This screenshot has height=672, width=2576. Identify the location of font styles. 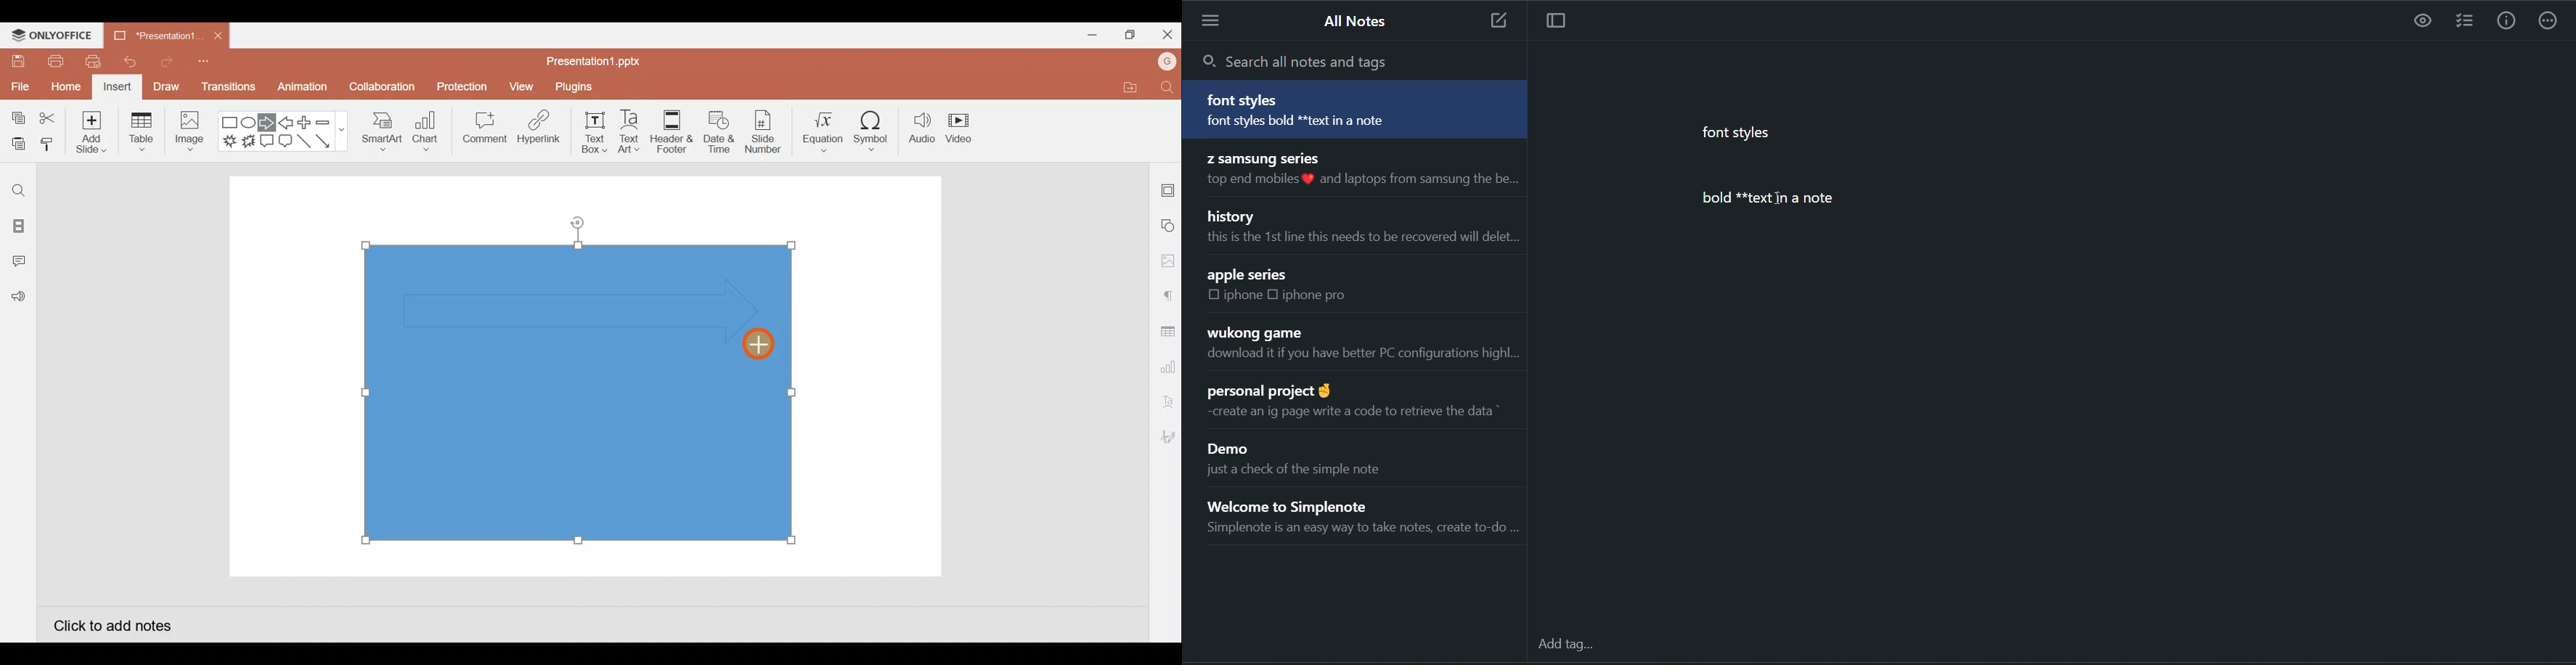
(1745, 135).